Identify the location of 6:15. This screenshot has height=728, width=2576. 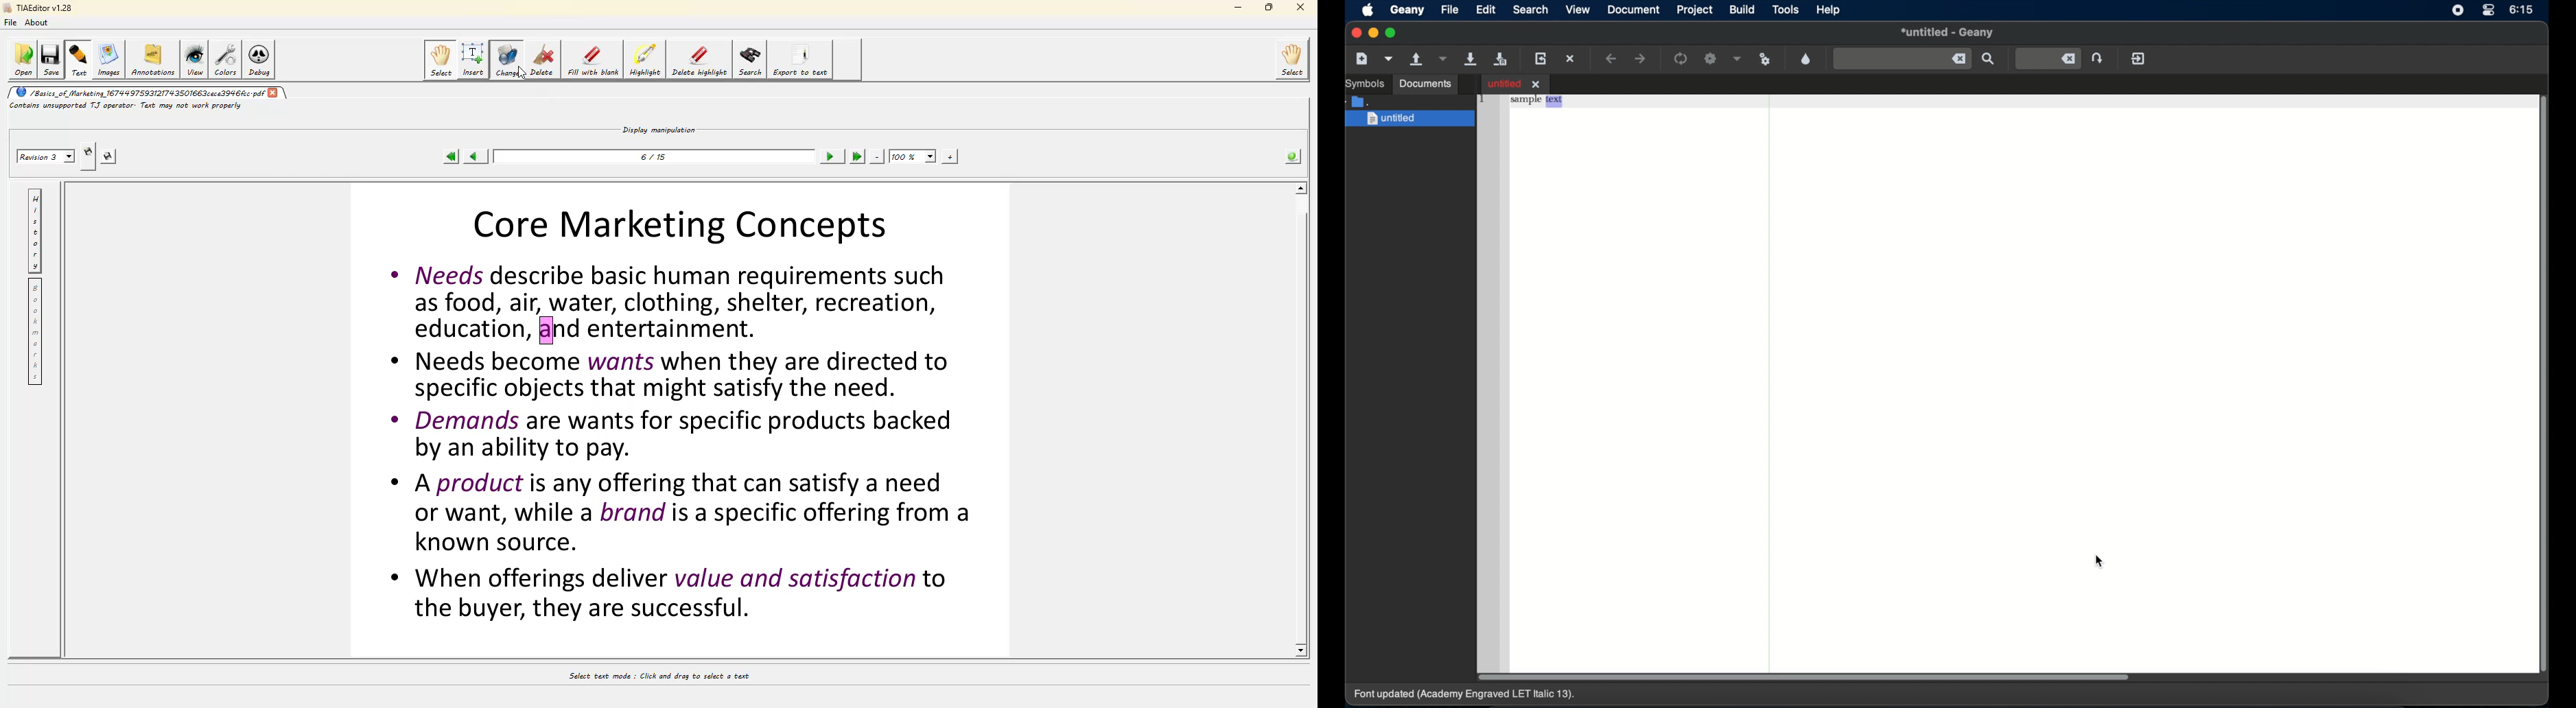
(2522, 9).